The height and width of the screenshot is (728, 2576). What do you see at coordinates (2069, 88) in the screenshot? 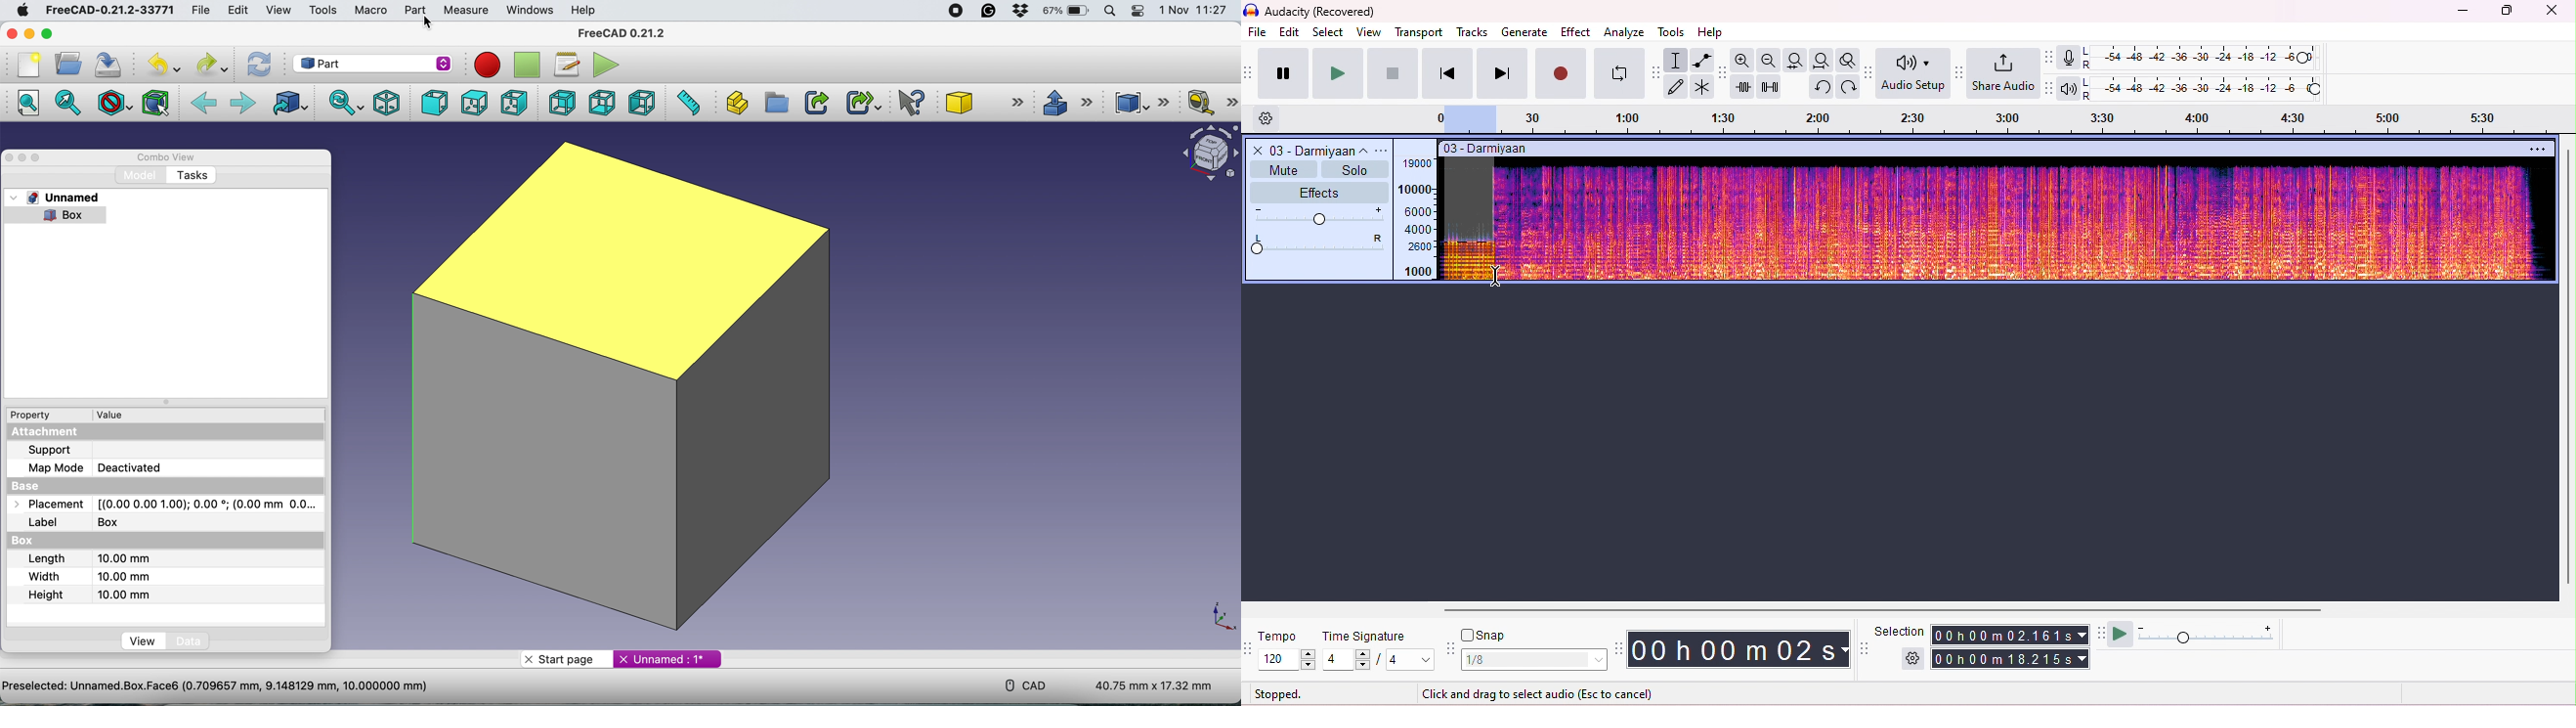
I see `playback meter` at bounding box center [2069, 88].